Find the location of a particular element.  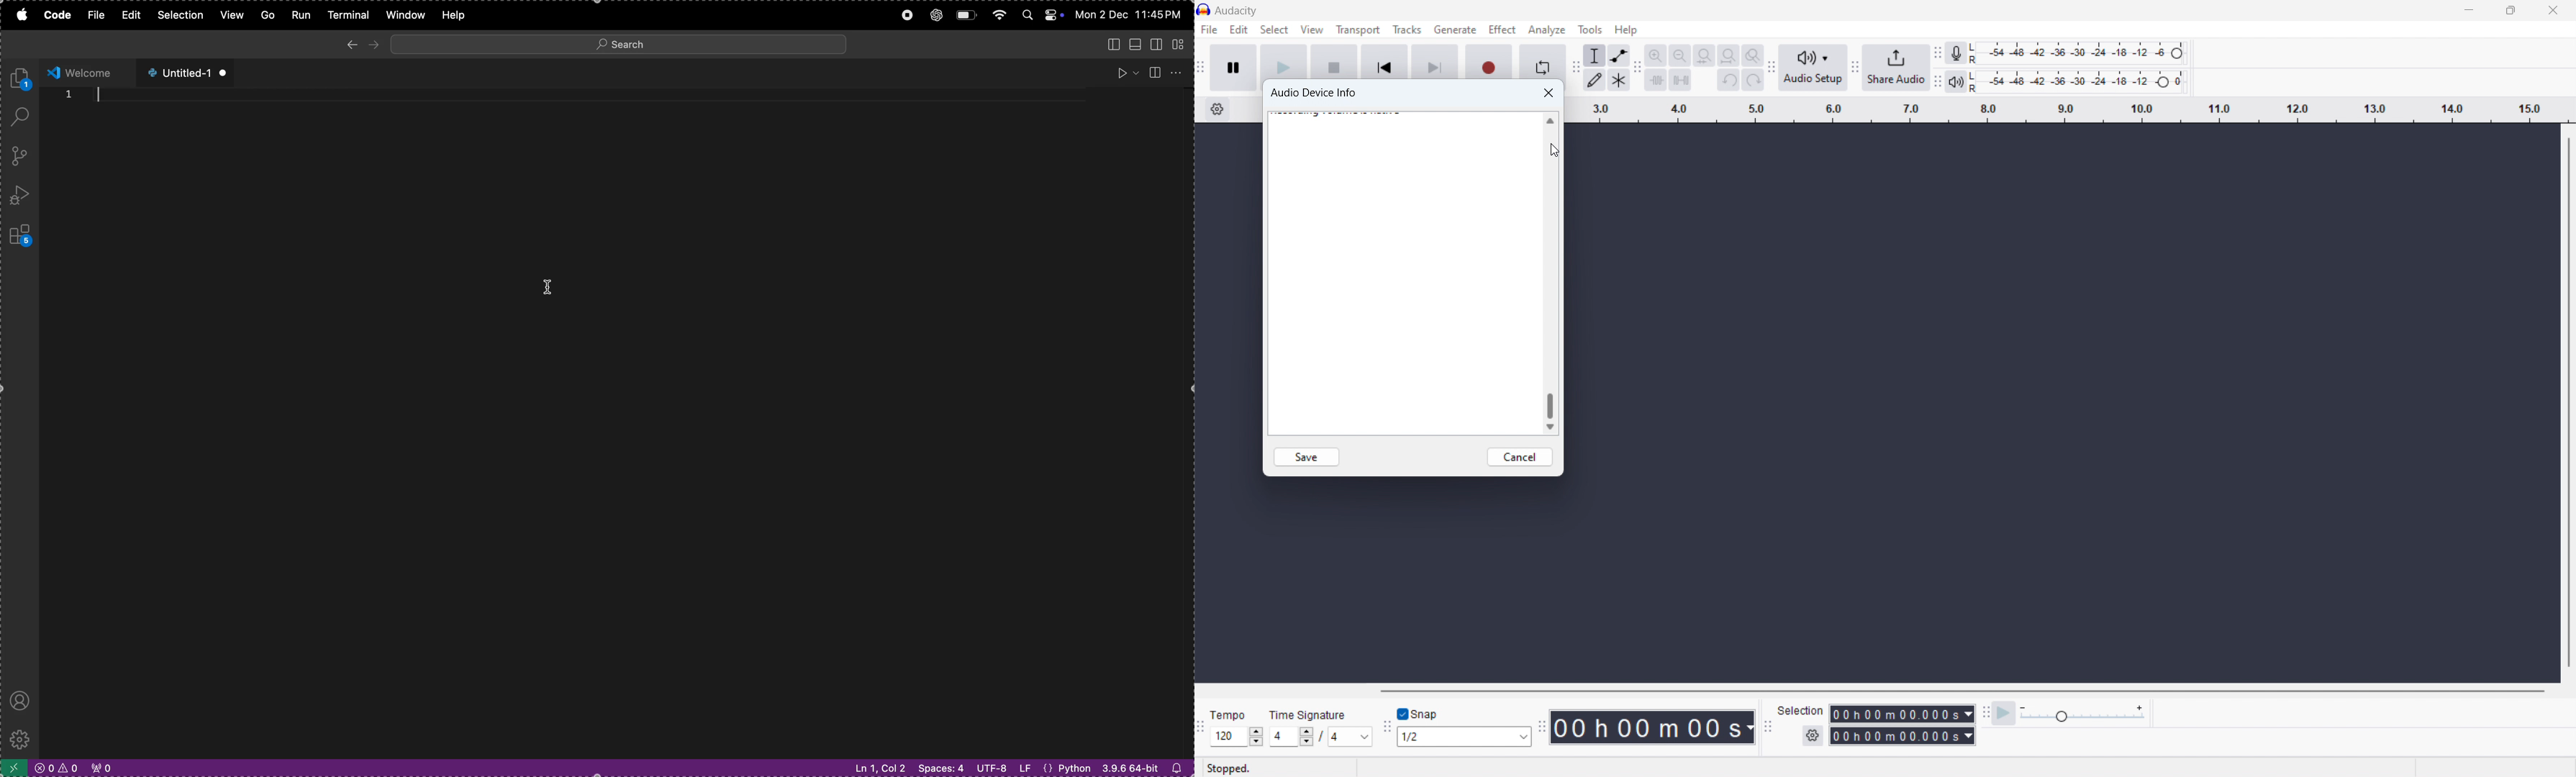

skip to last is located at coordinates (1435, 60).